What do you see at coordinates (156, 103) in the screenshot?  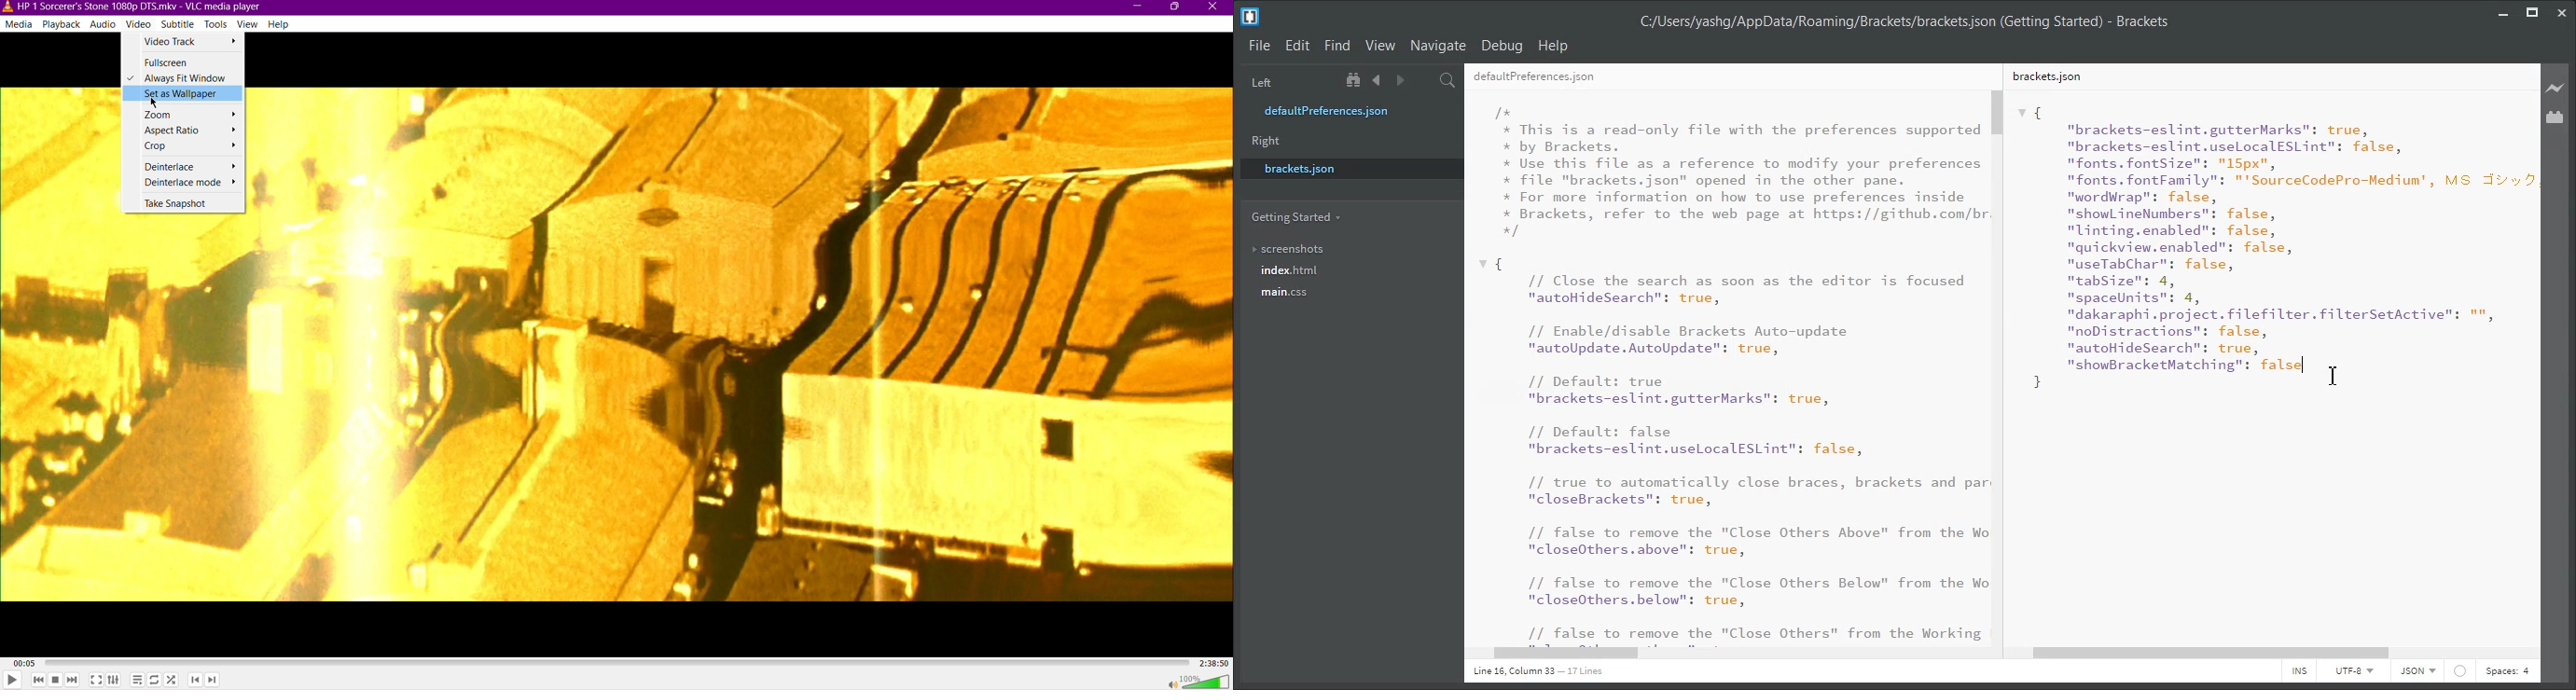 I see `cursor` at bounding box center [156, 103].